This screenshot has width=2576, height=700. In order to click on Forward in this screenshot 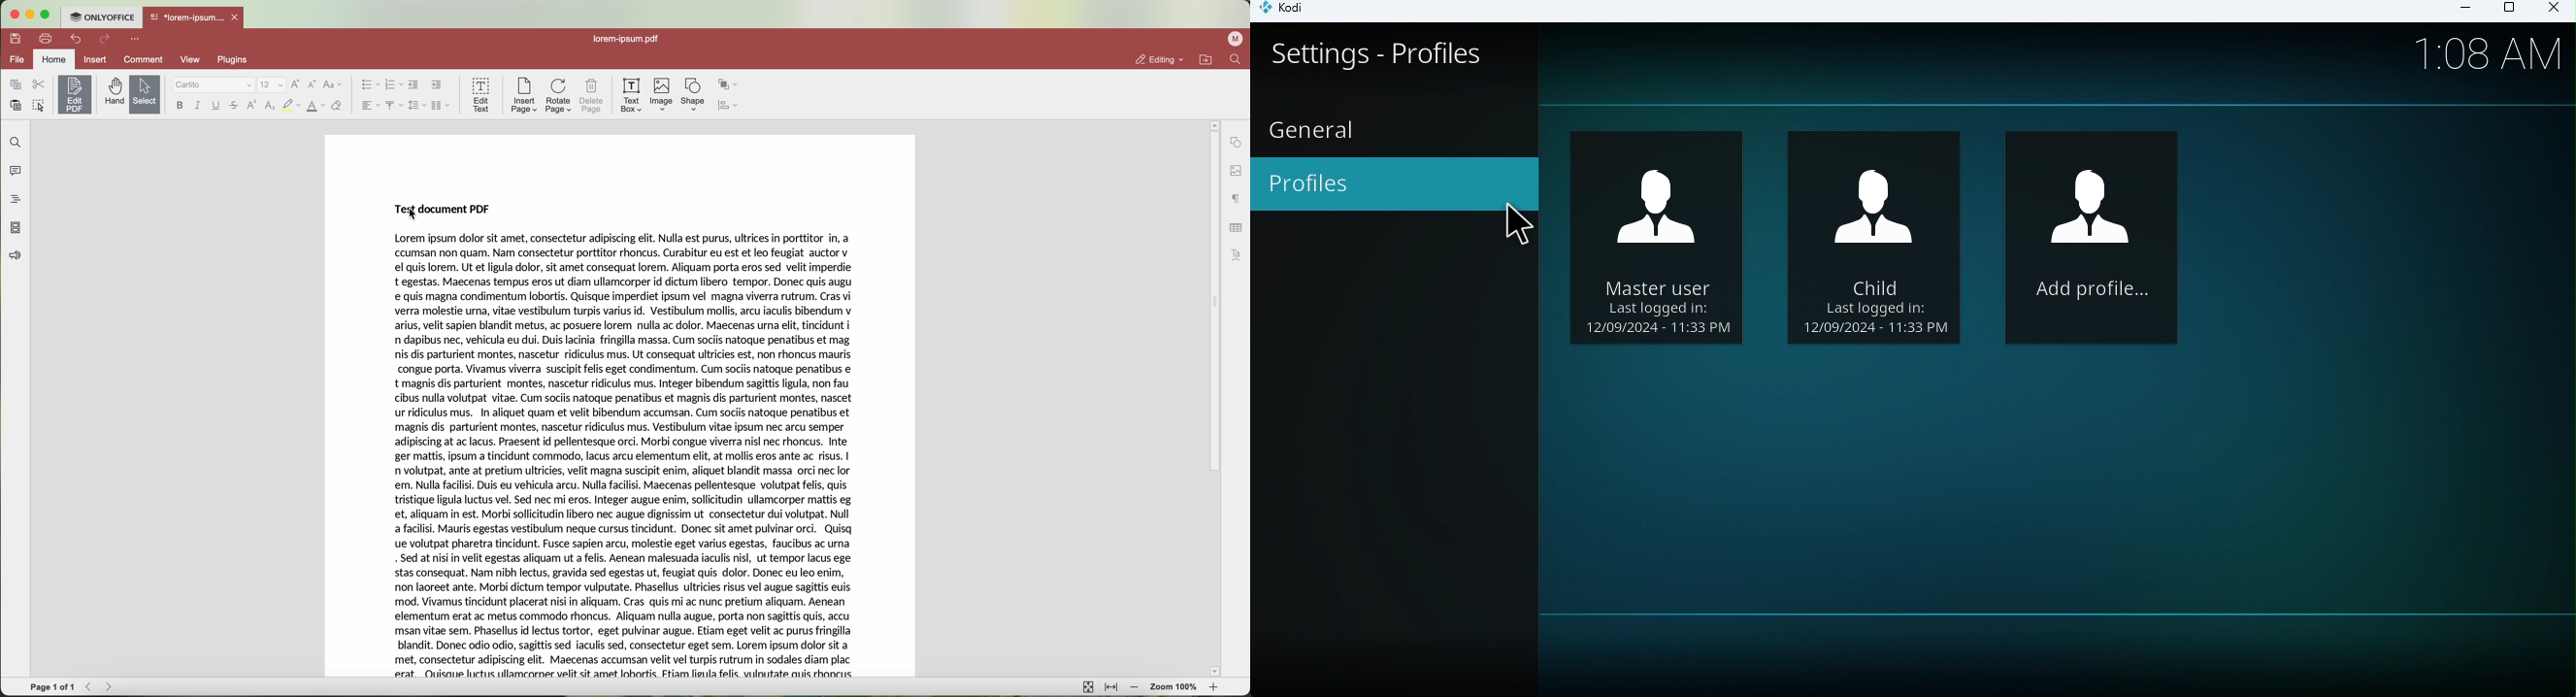, I will do `click(112, 687)`.